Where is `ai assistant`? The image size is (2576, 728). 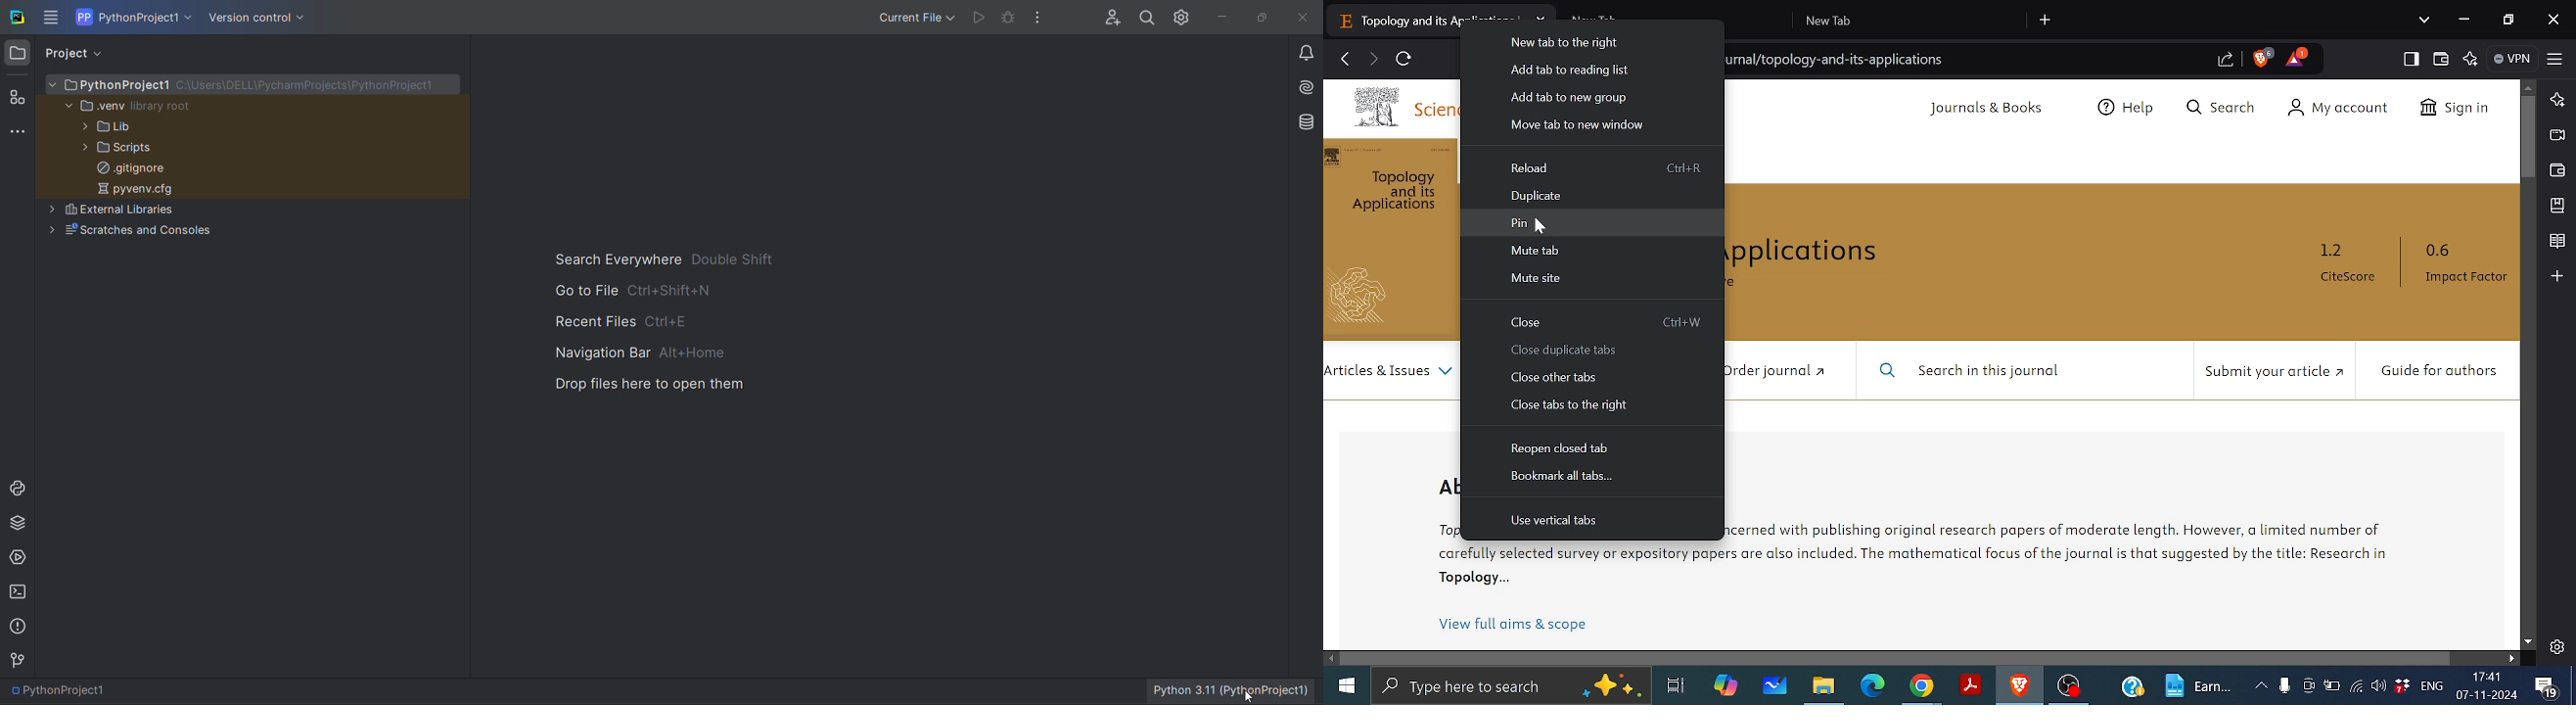
ai assistant is located at coordinates (1302, 89).